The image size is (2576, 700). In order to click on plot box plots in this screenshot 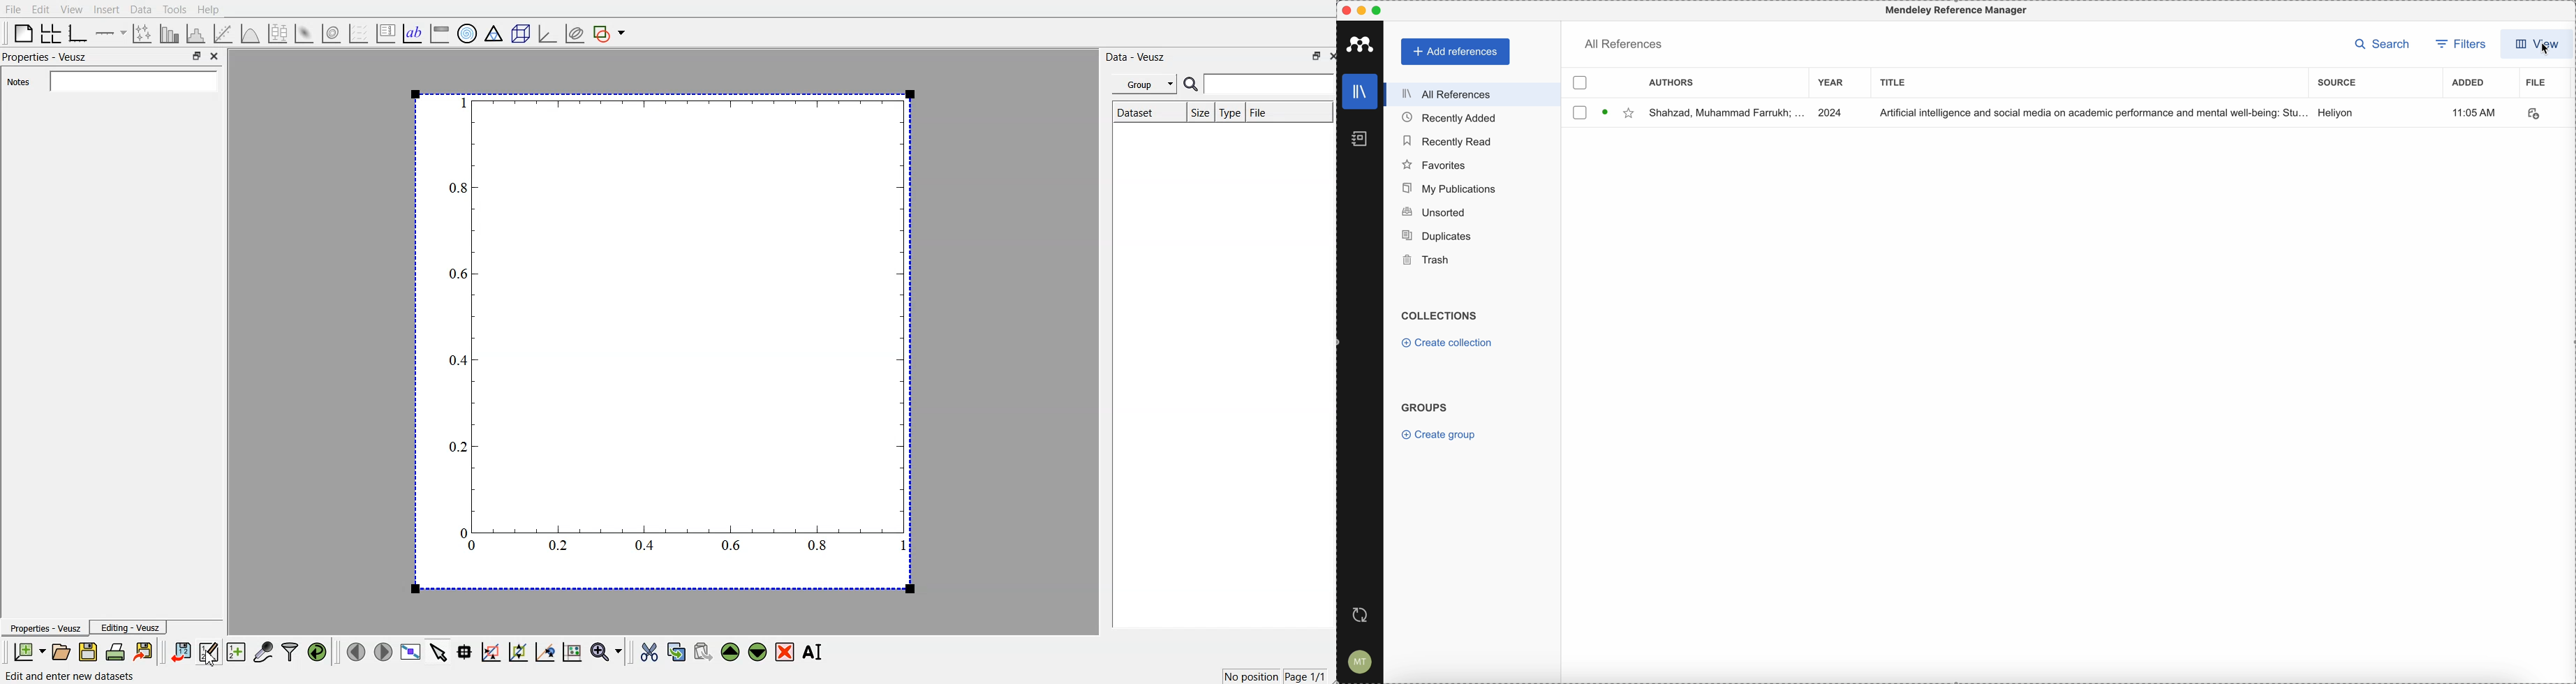, I will do `click(280, 33)`.